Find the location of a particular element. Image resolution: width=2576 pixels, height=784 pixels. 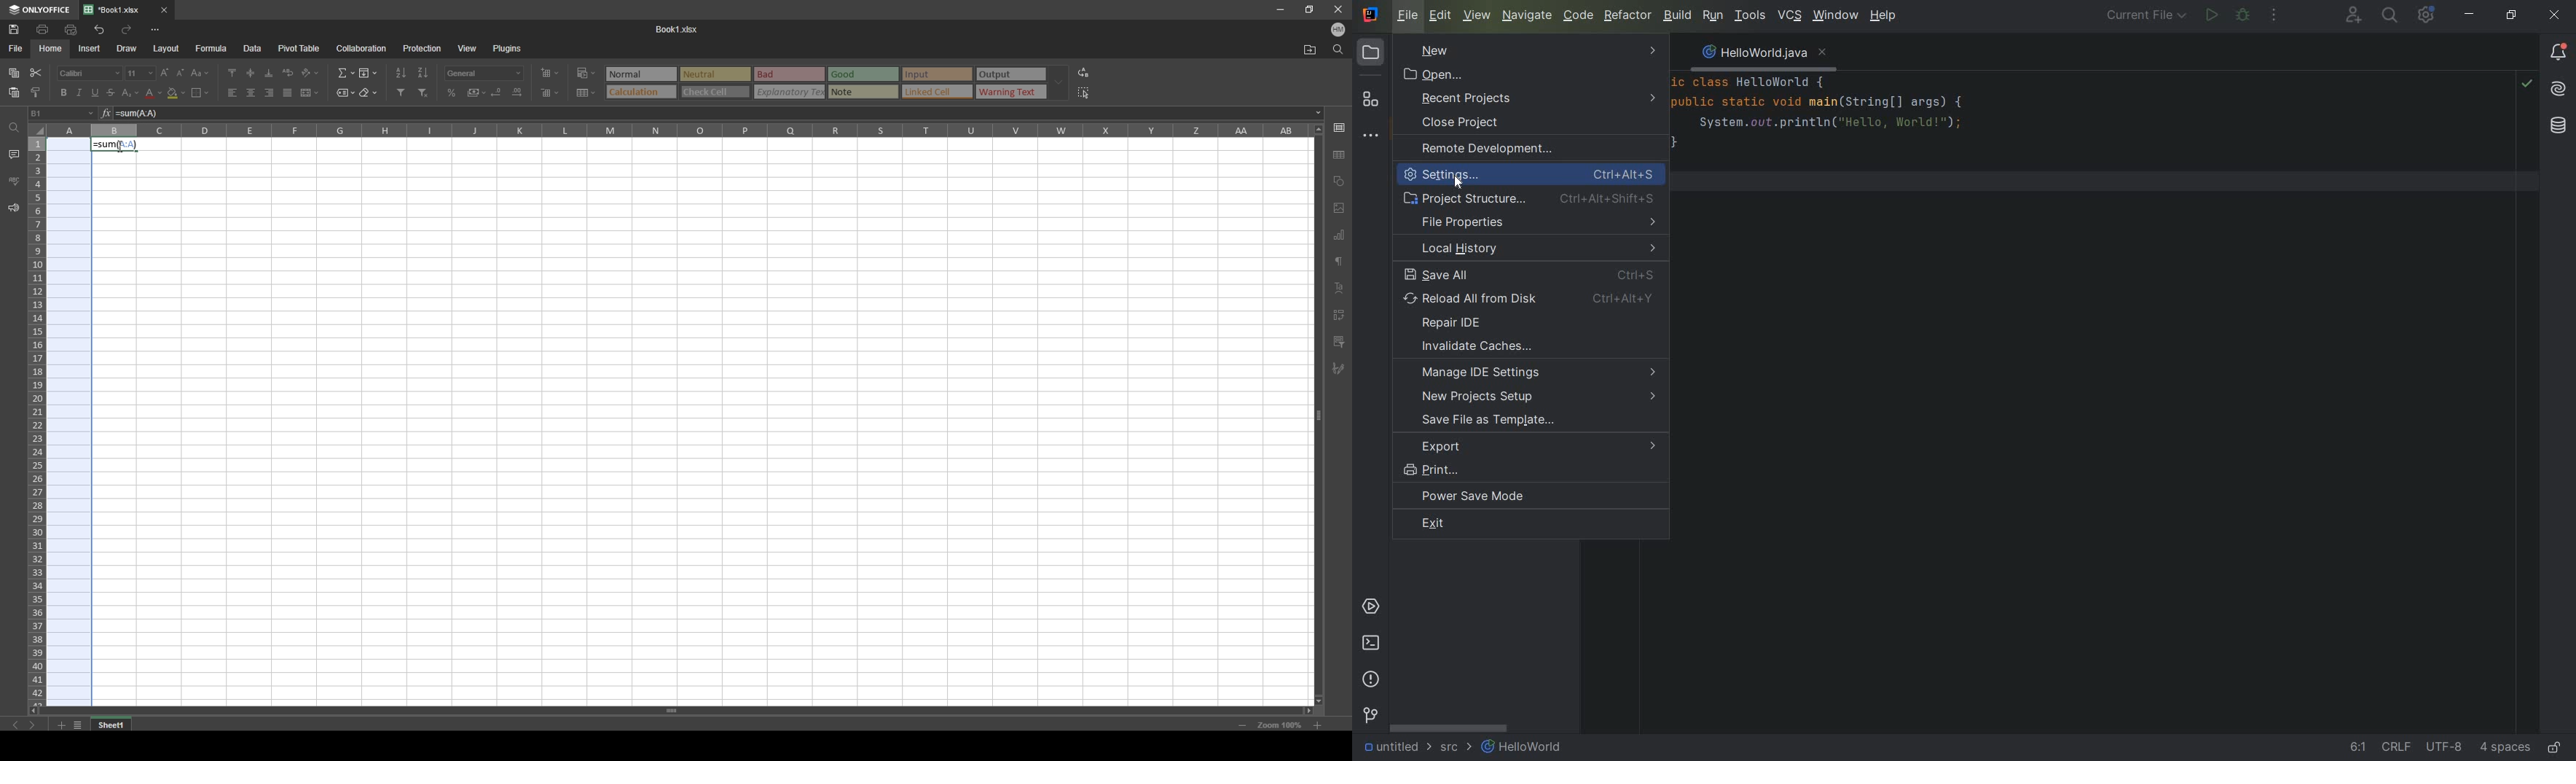

align top is located at coordinates (232, 72).